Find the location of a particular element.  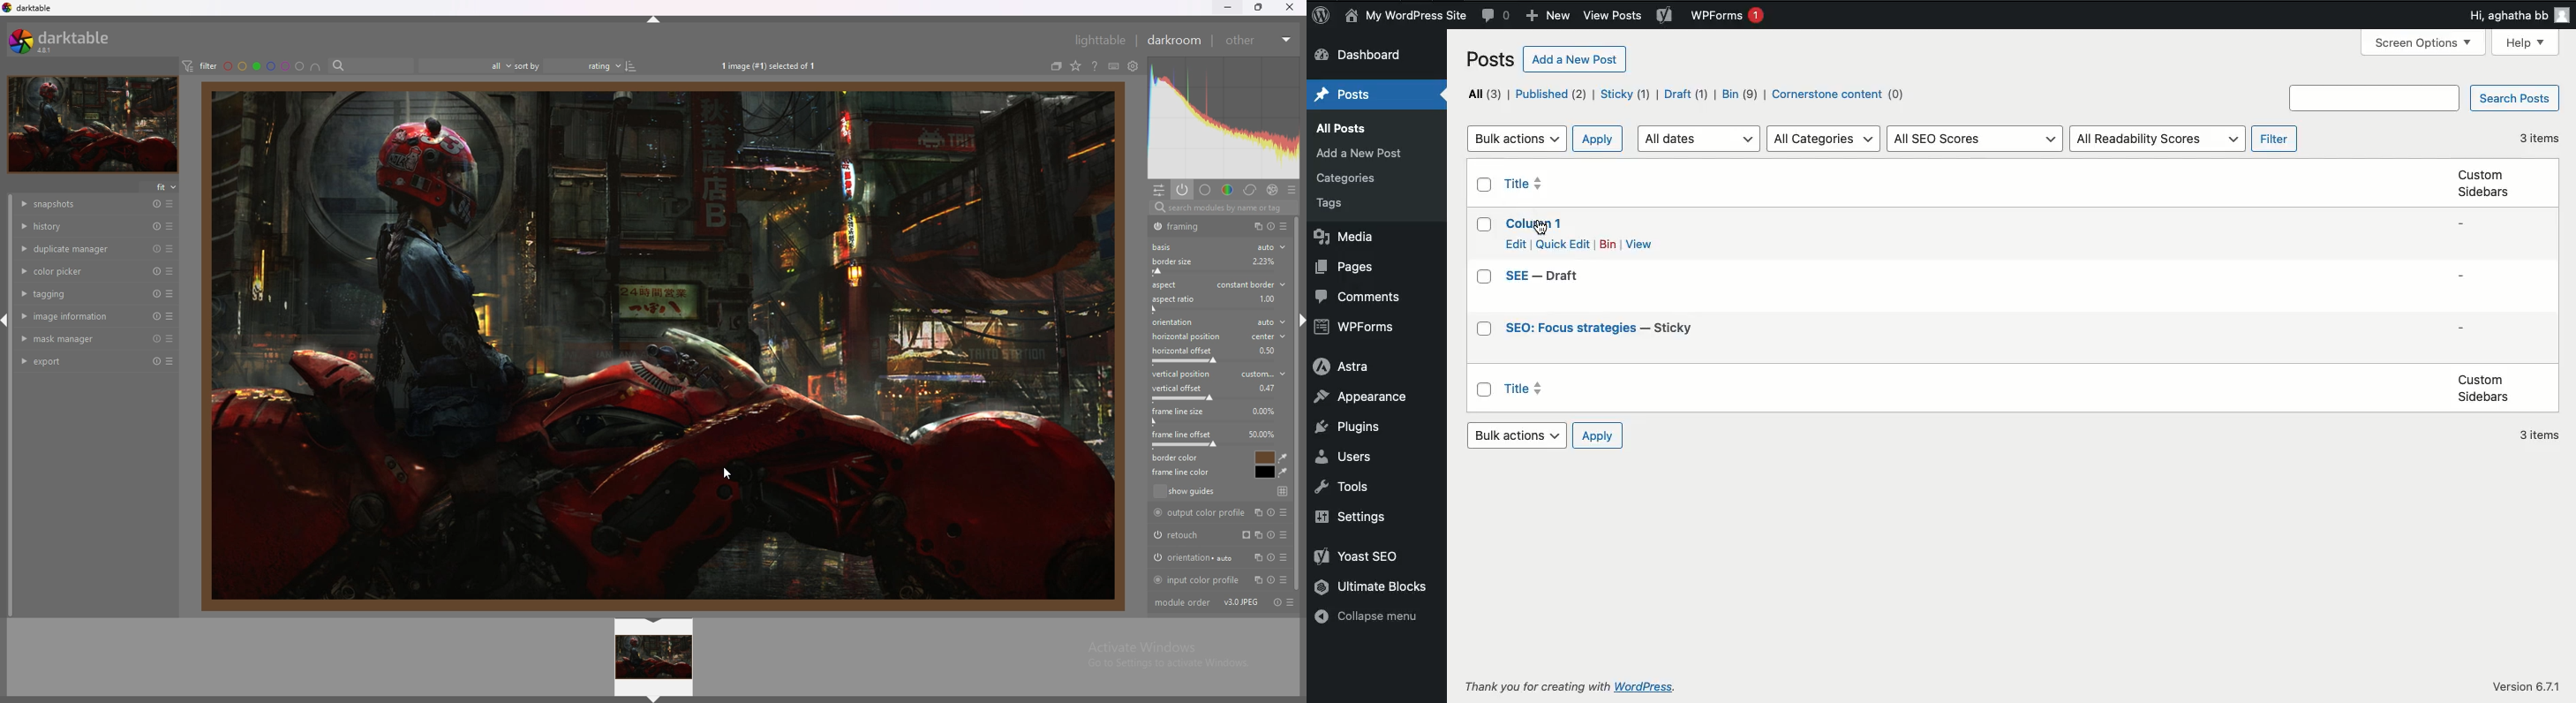

frame line size is located at coordinates (1179, 411).